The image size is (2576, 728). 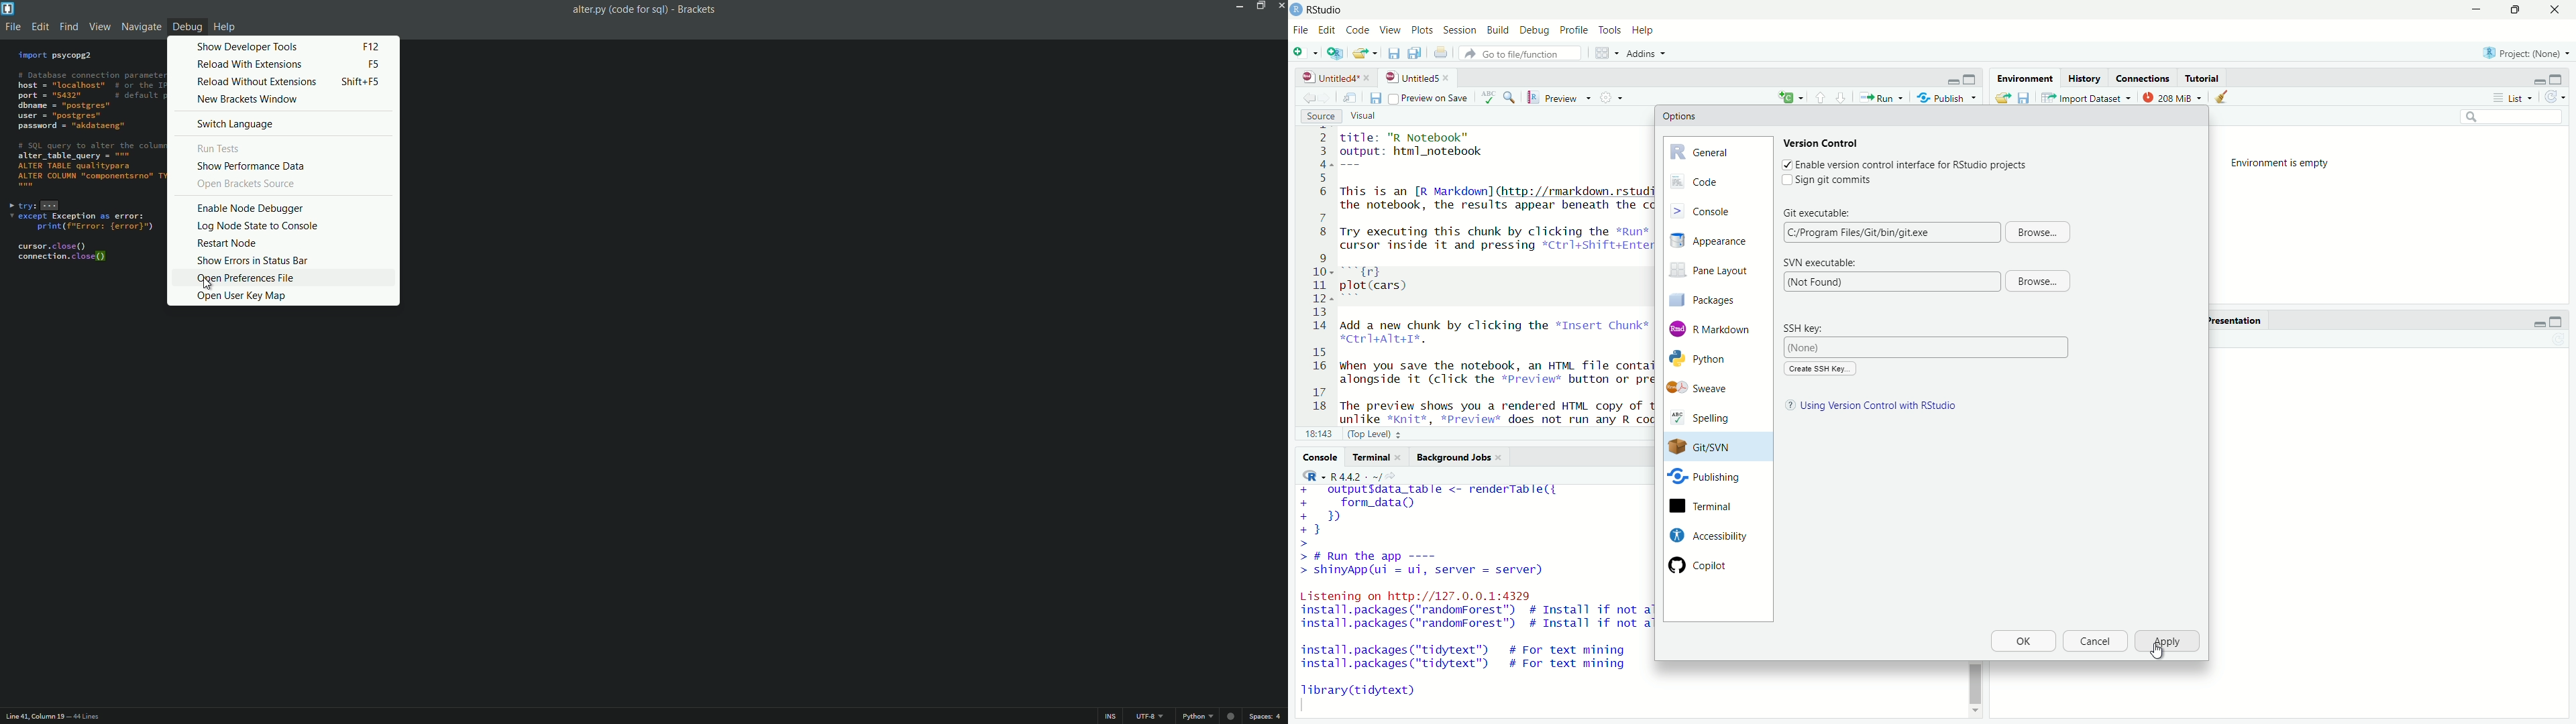 I want to click on OK, so click(x=2023, y=642).